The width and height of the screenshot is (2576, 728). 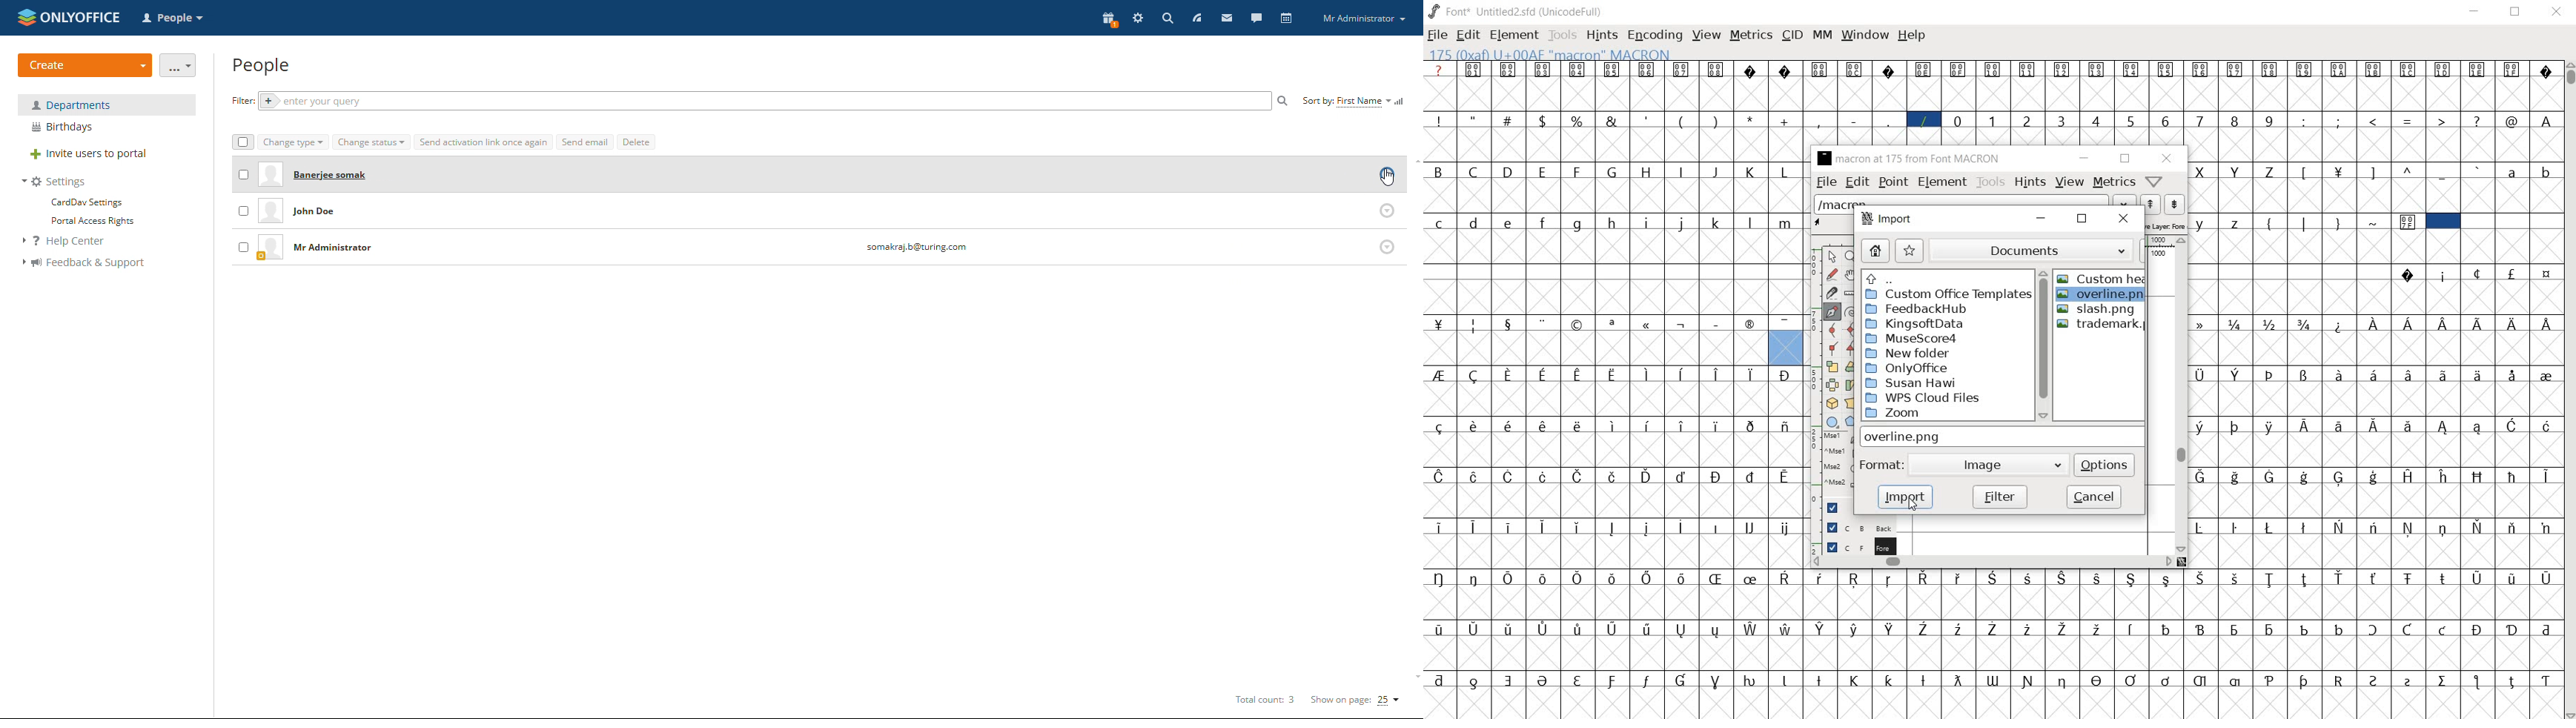 I want to click on actions, so click(x=1386, y=176).